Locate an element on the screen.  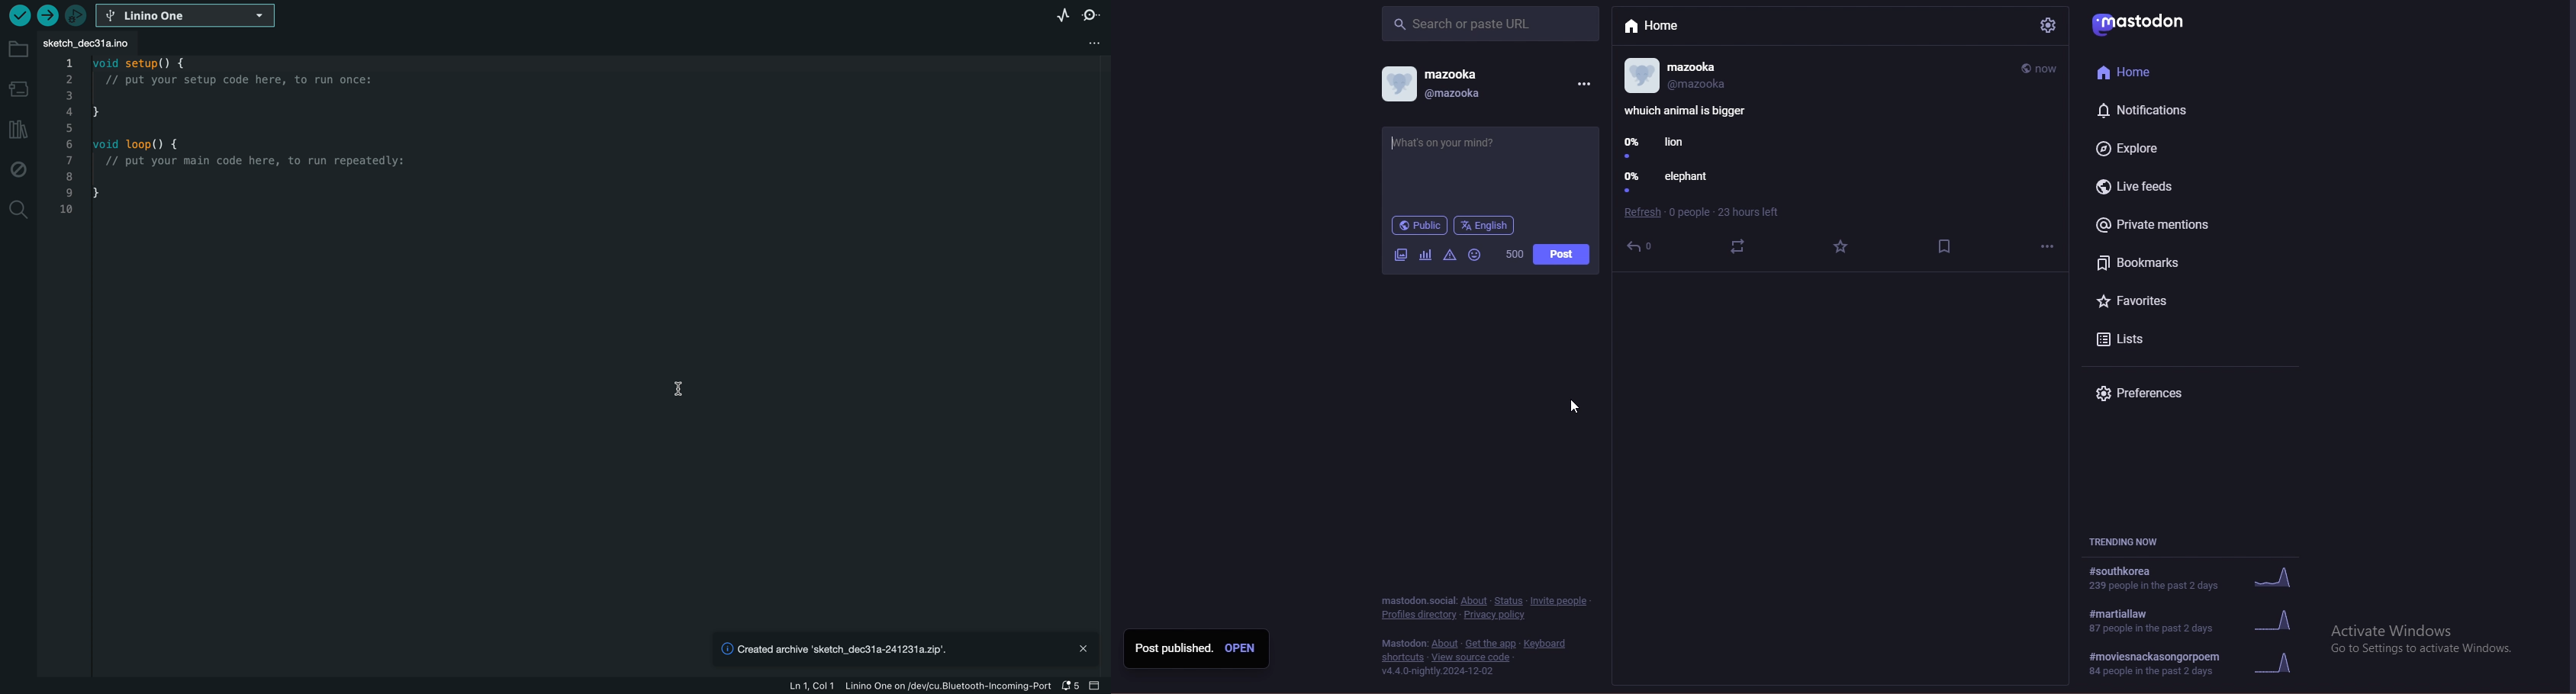
explore is located at coordinates (2149, 147).